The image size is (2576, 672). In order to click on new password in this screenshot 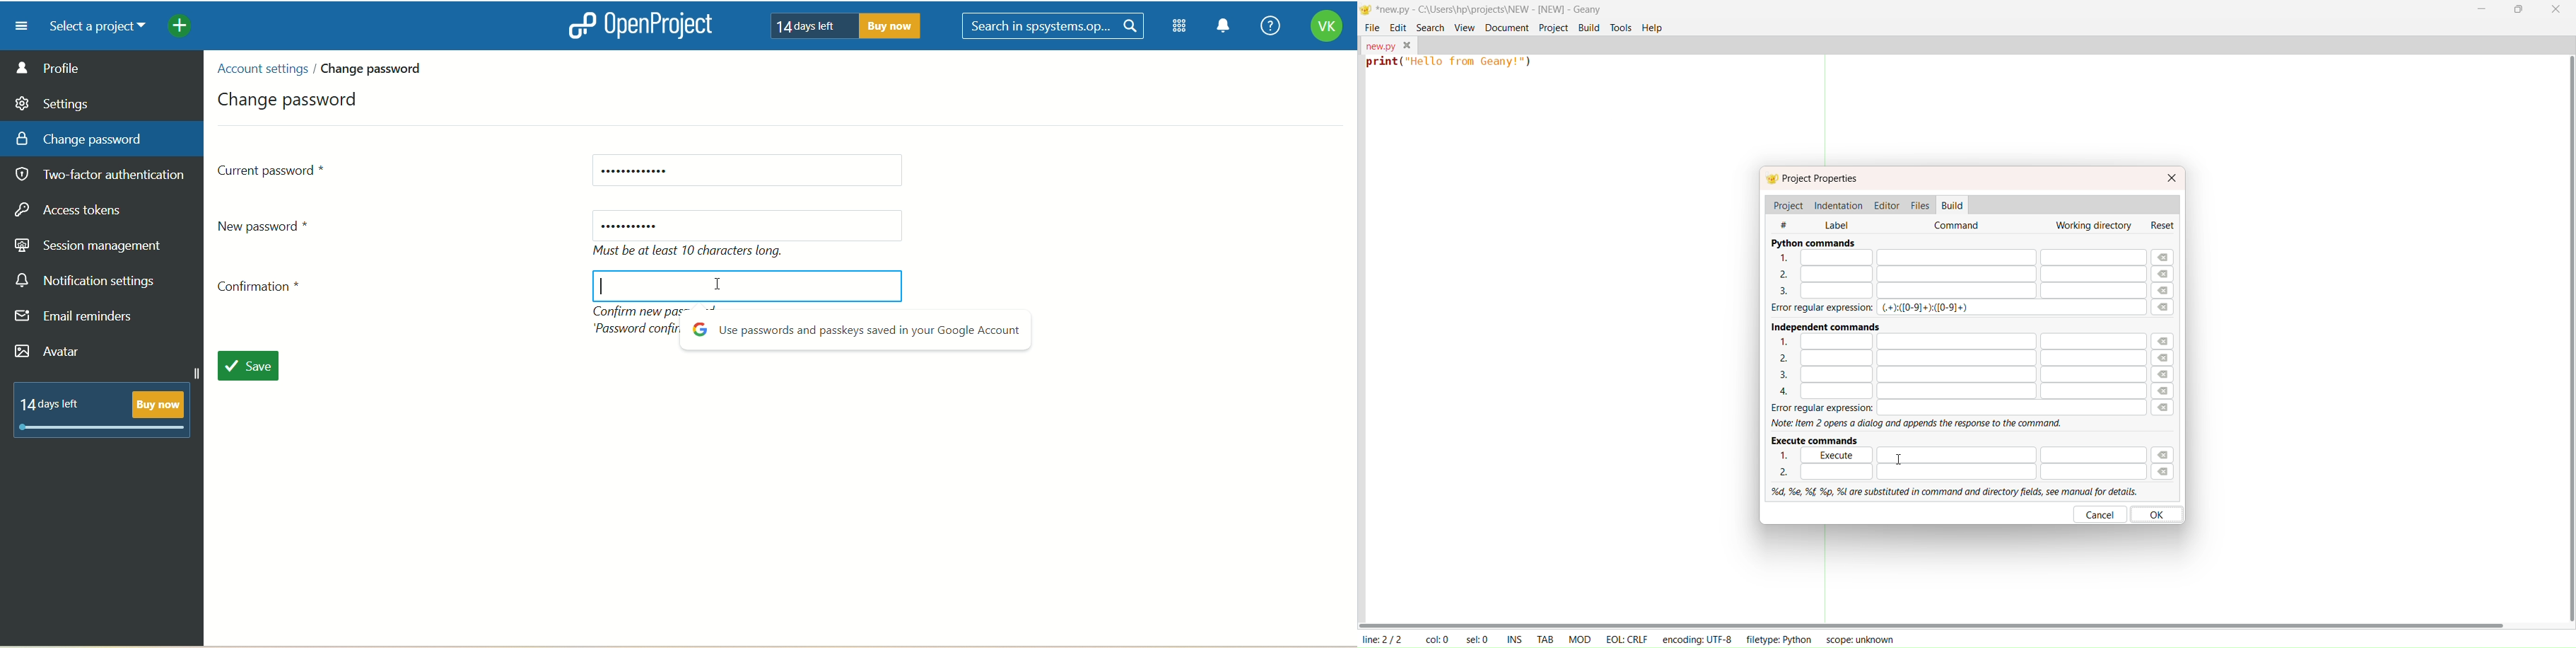, I will do `click(748, 225)`.